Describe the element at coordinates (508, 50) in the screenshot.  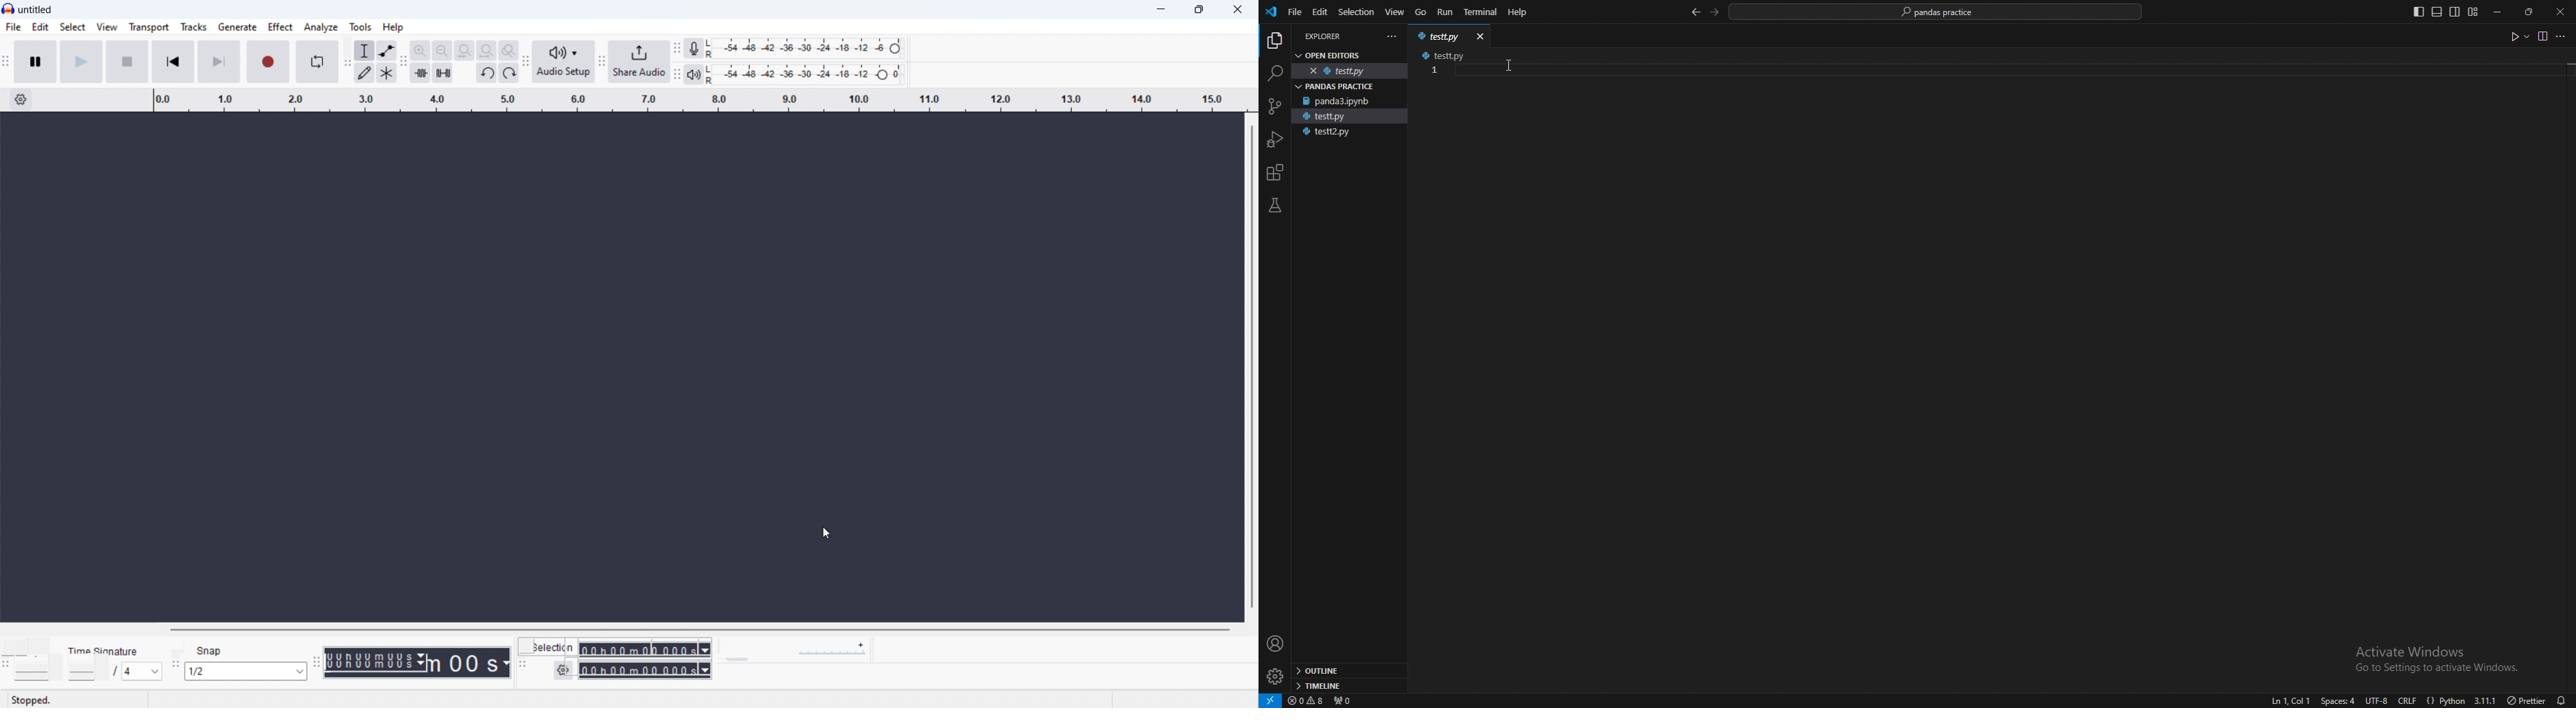
I see `toggle zoom` at that location.